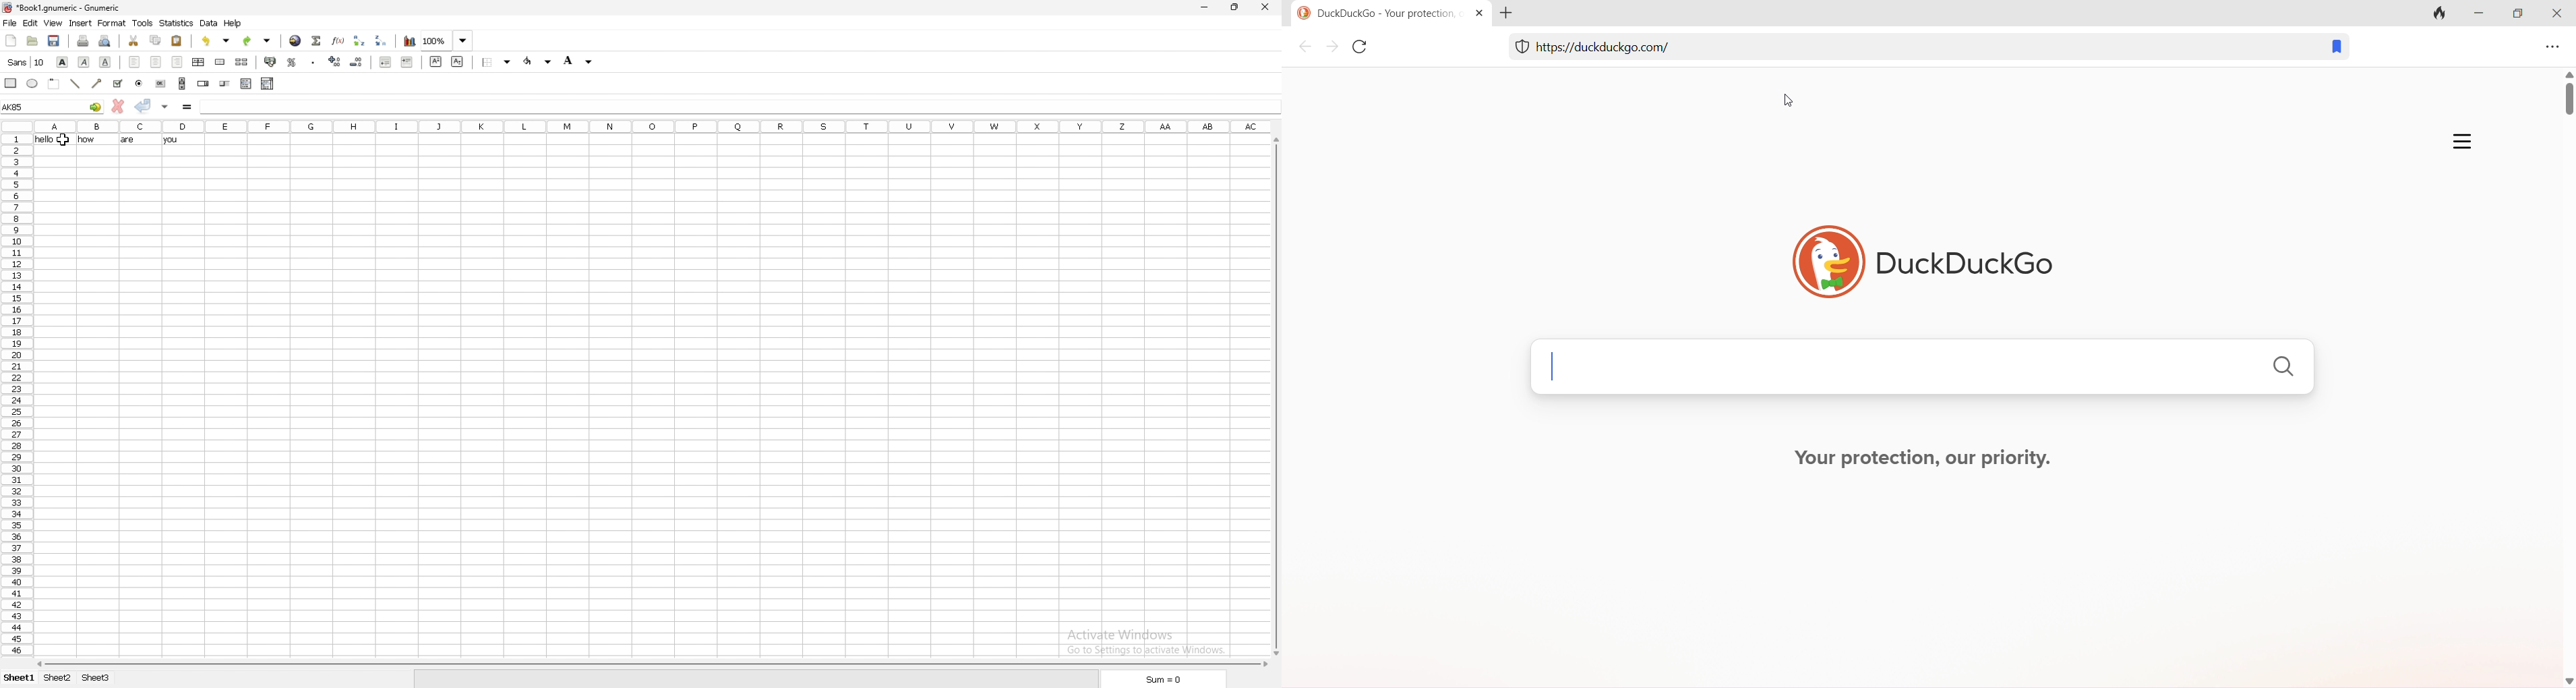 Image resolution: width=2576 pixels, height=700 pixels. What do you see at coordinates (32, 40) in the screenshot?
I see `open` at bounding box center [32, 40].